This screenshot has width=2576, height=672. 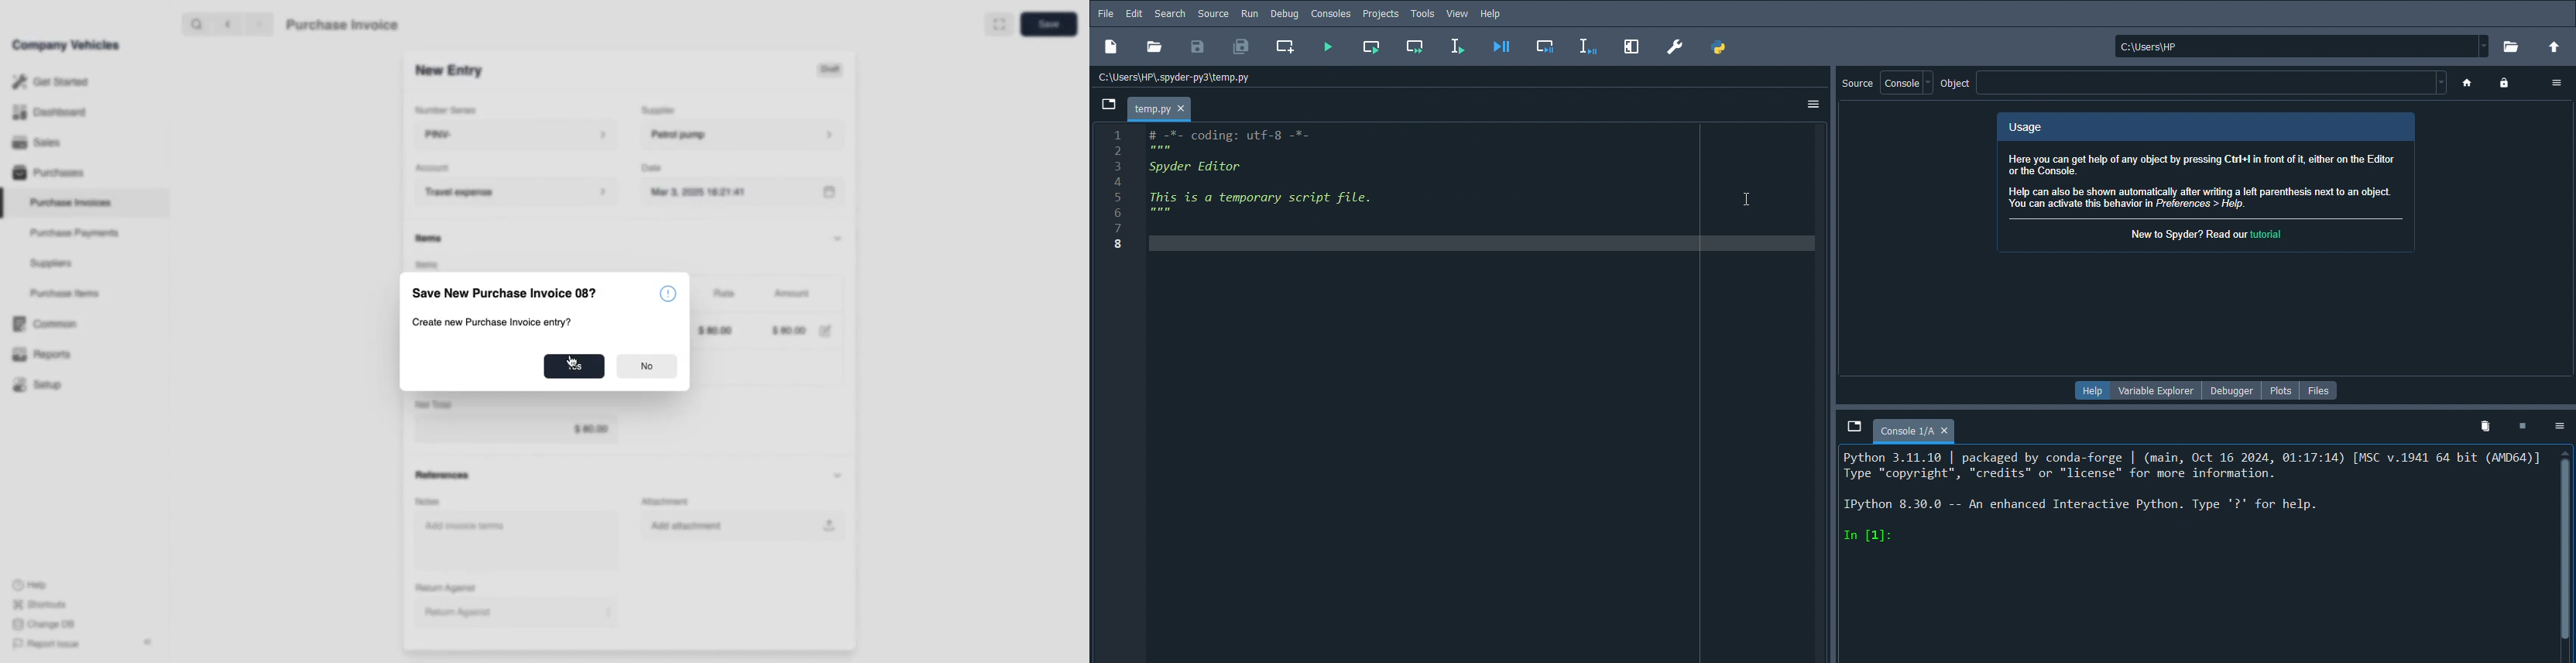 I want to click on Save New Purchase Invoice 08?, so click(x=502, y=294).